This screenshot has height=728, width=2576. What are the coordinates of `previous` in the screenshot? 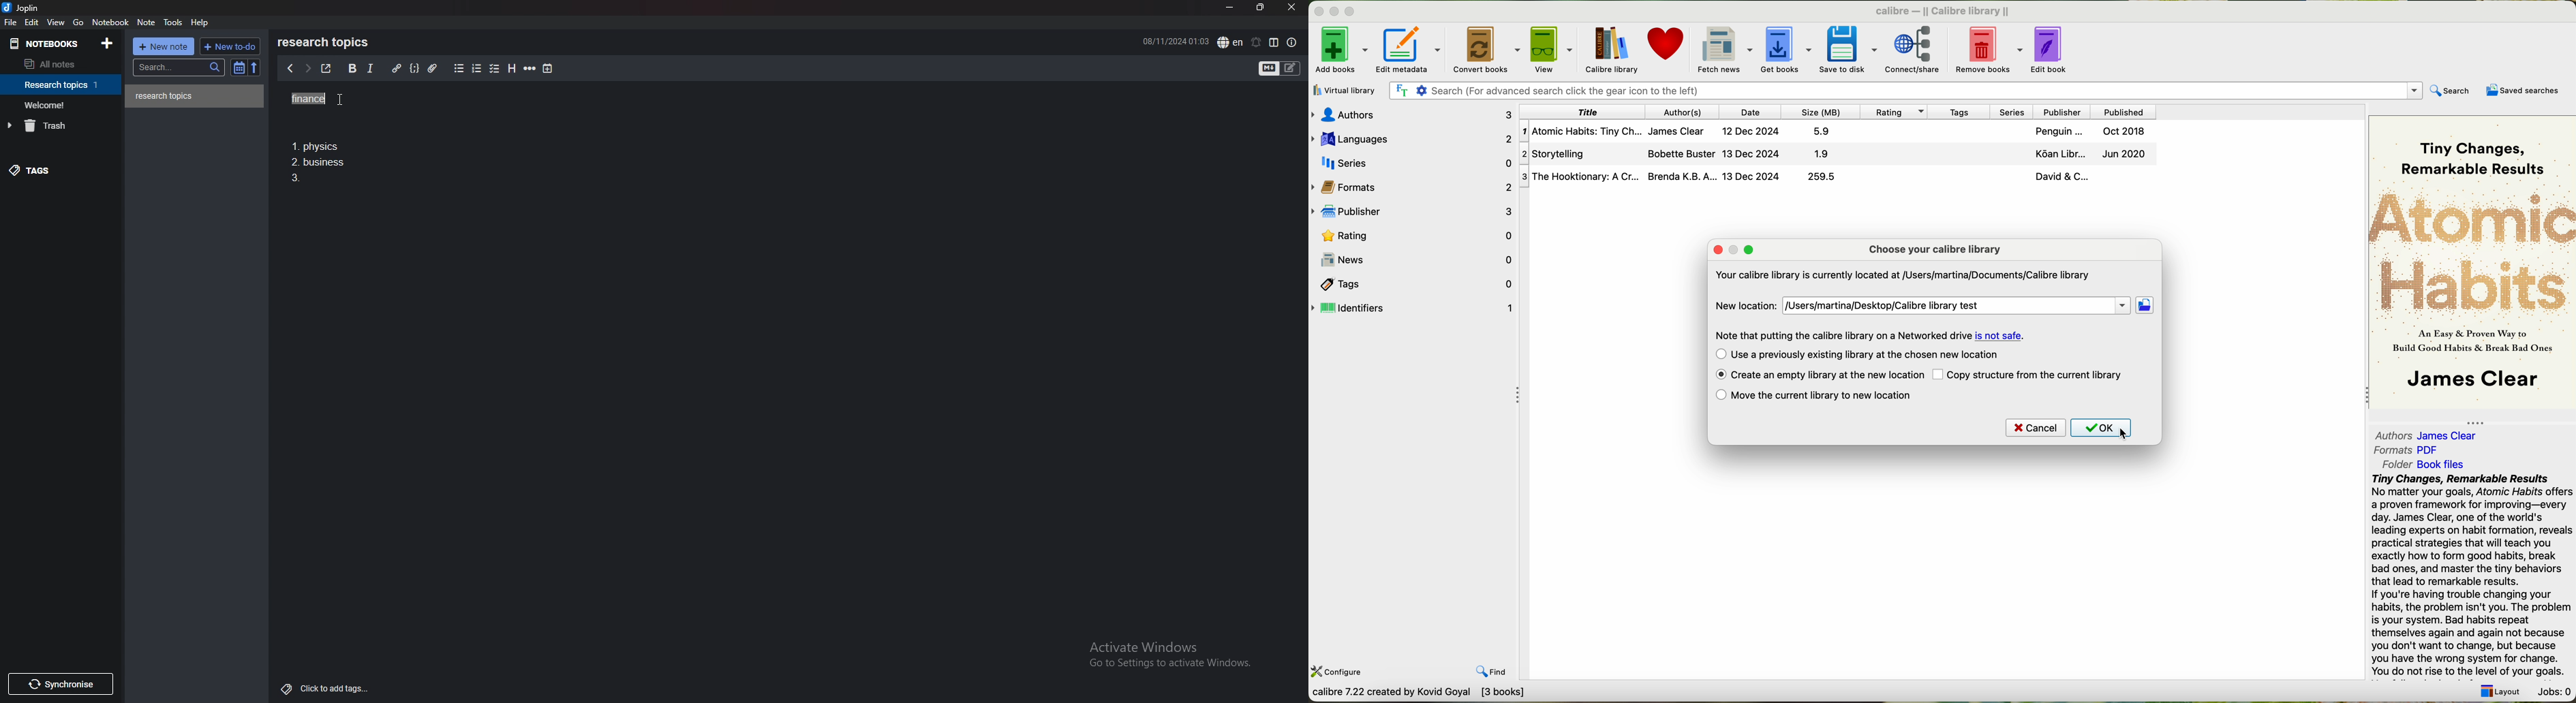 It's located at (290, 69).